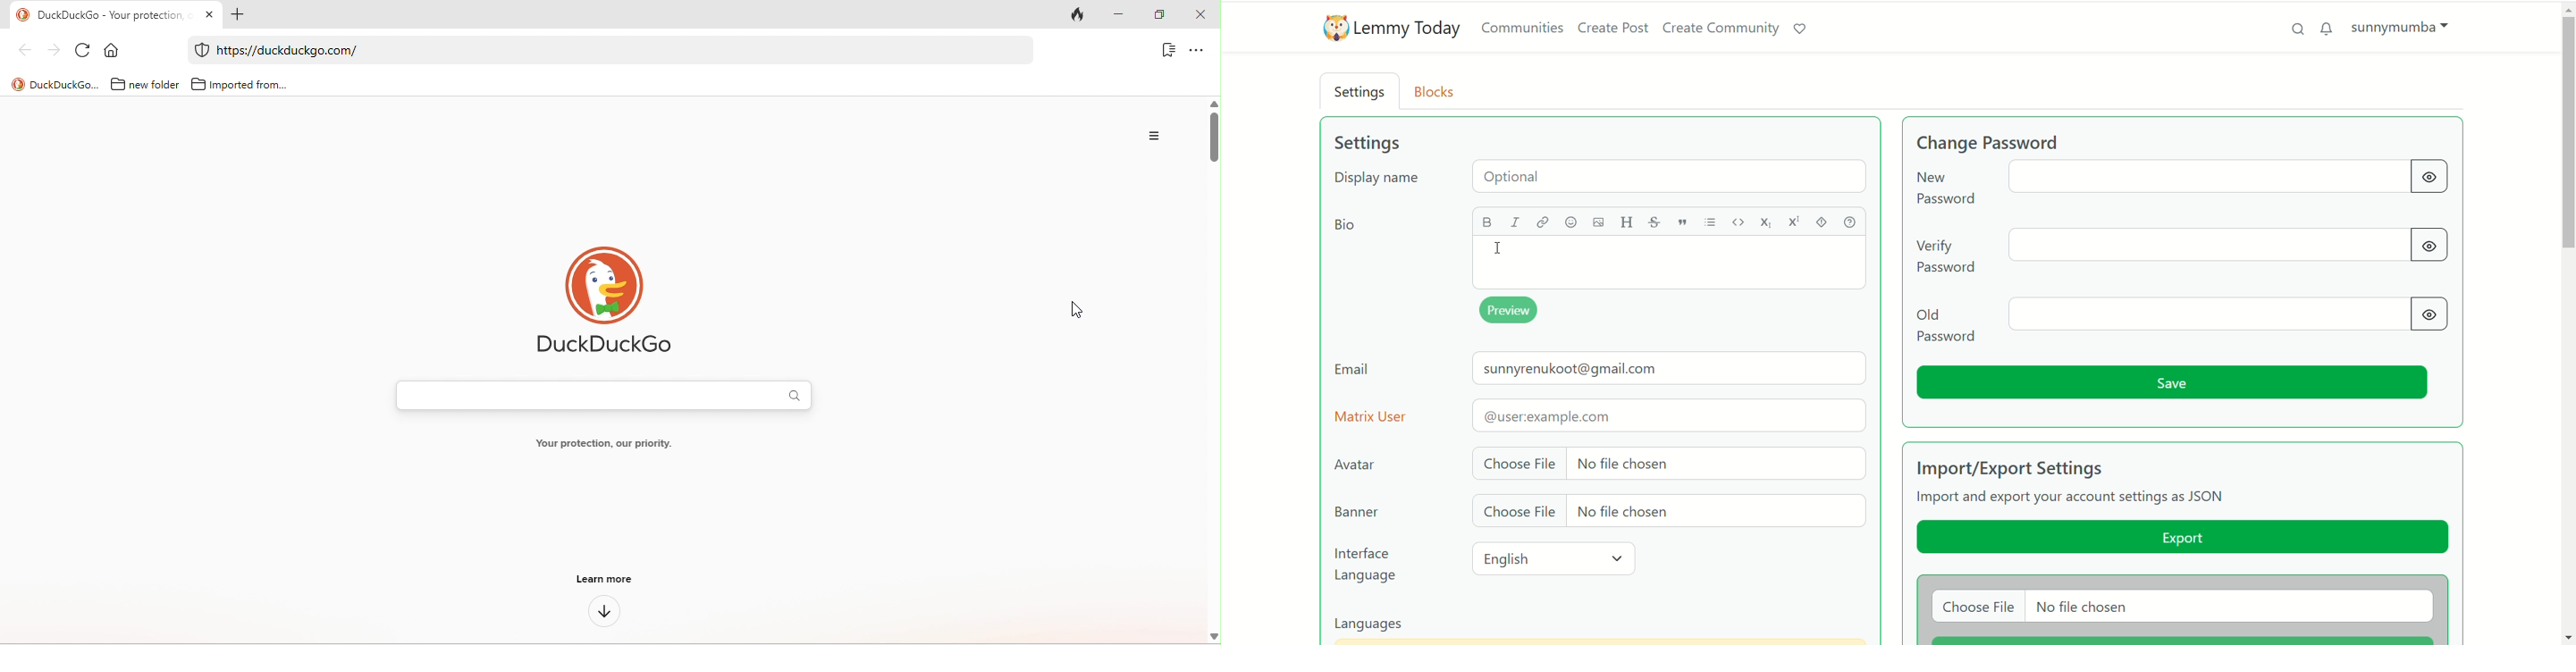 This screenshot has height=672, width=2576. What do you see at coordinates (1513, 311) in the screenshot?
I see `preview` at bounding box center [1513, 311].